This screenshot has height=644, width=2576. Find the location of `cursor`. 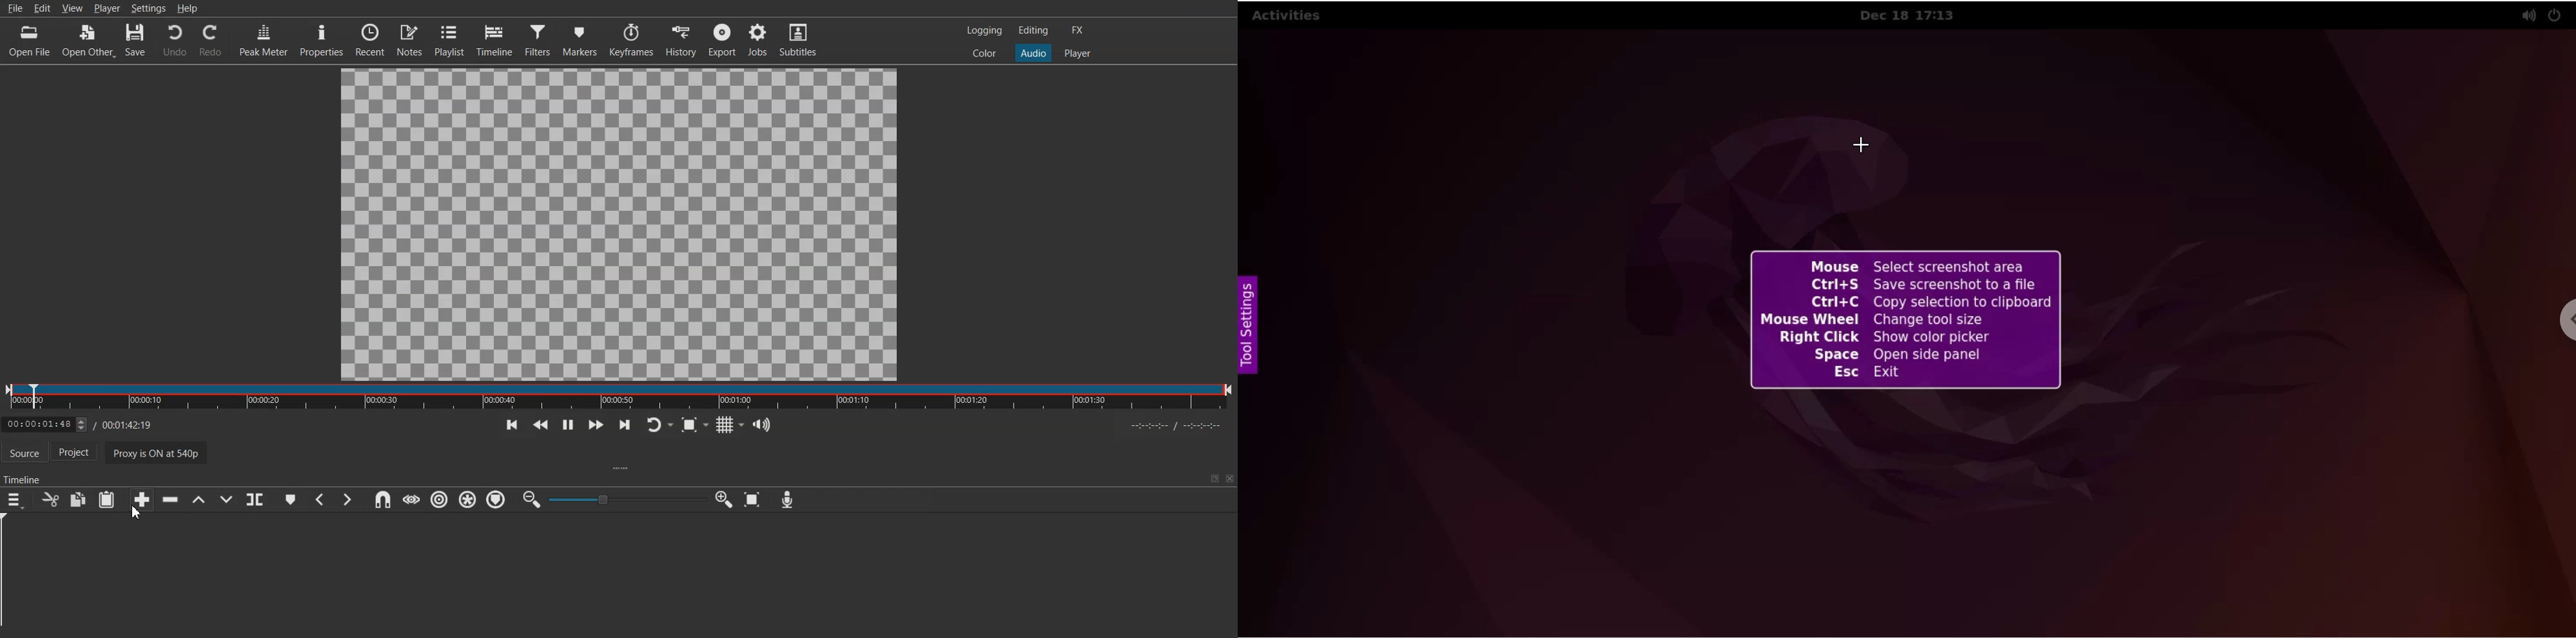

cursor is located at coordinates (1867, 147).